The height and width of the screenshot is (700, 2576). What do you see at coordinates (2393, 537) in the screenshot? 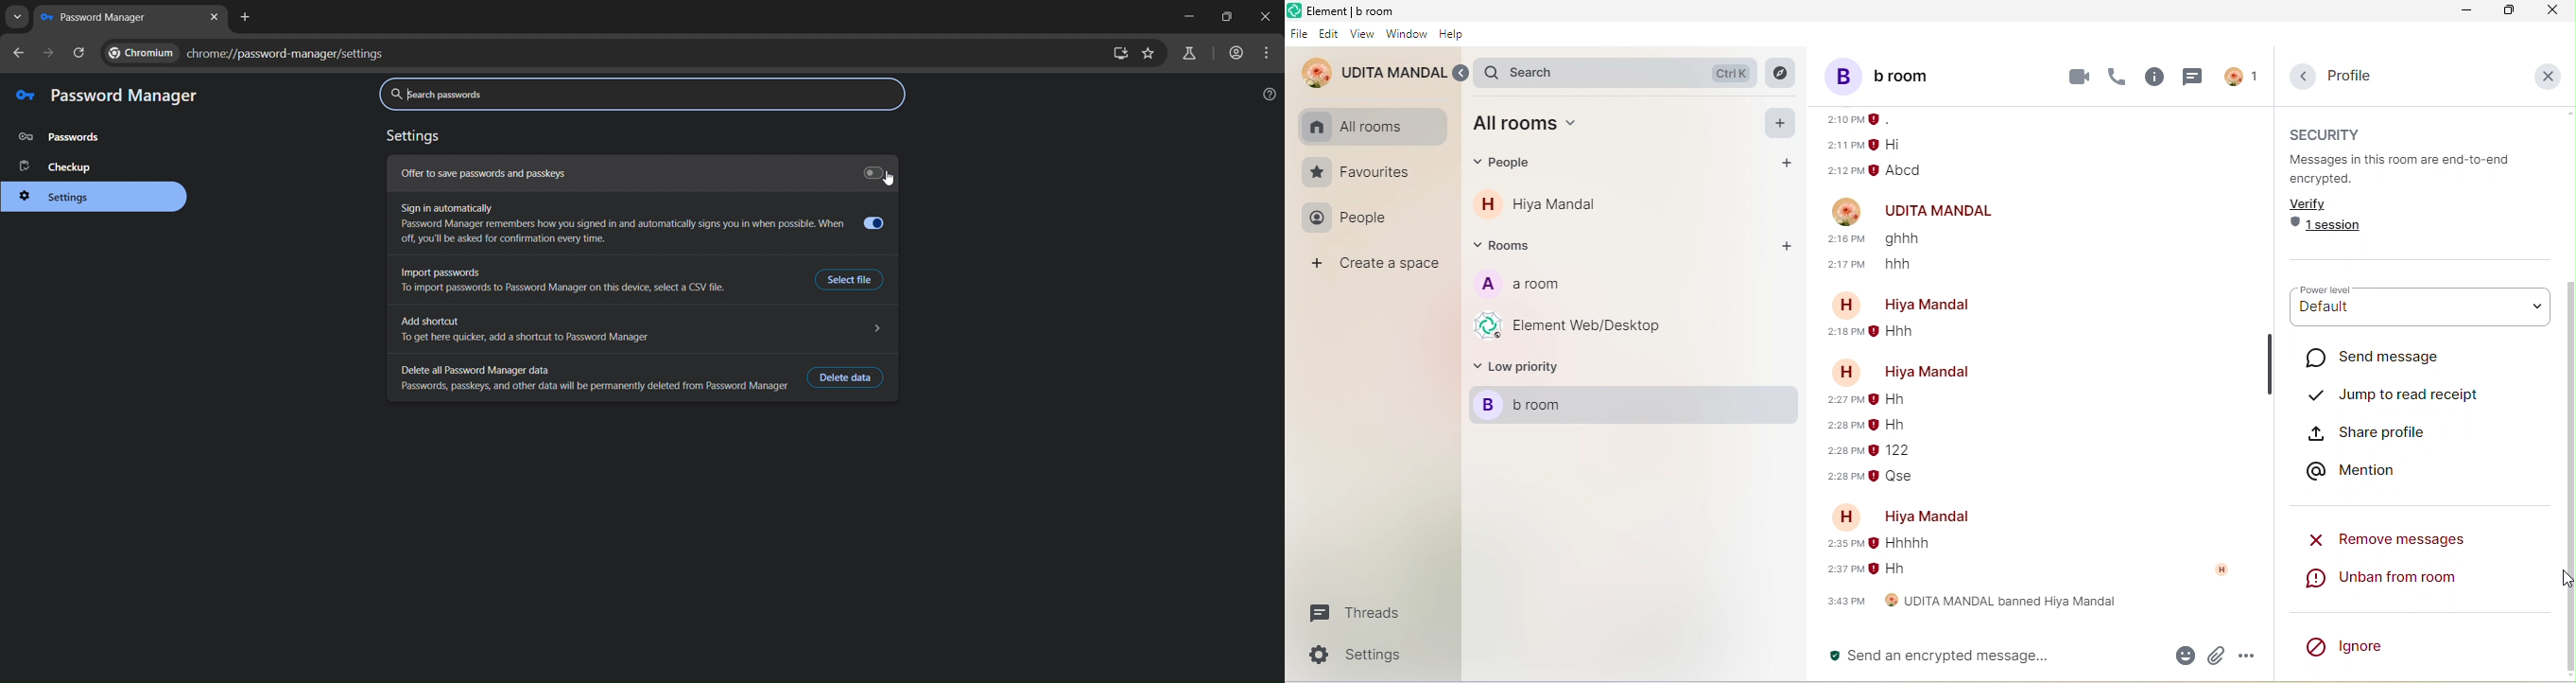
I see `remove messages` at bounding box center [2393, 537].